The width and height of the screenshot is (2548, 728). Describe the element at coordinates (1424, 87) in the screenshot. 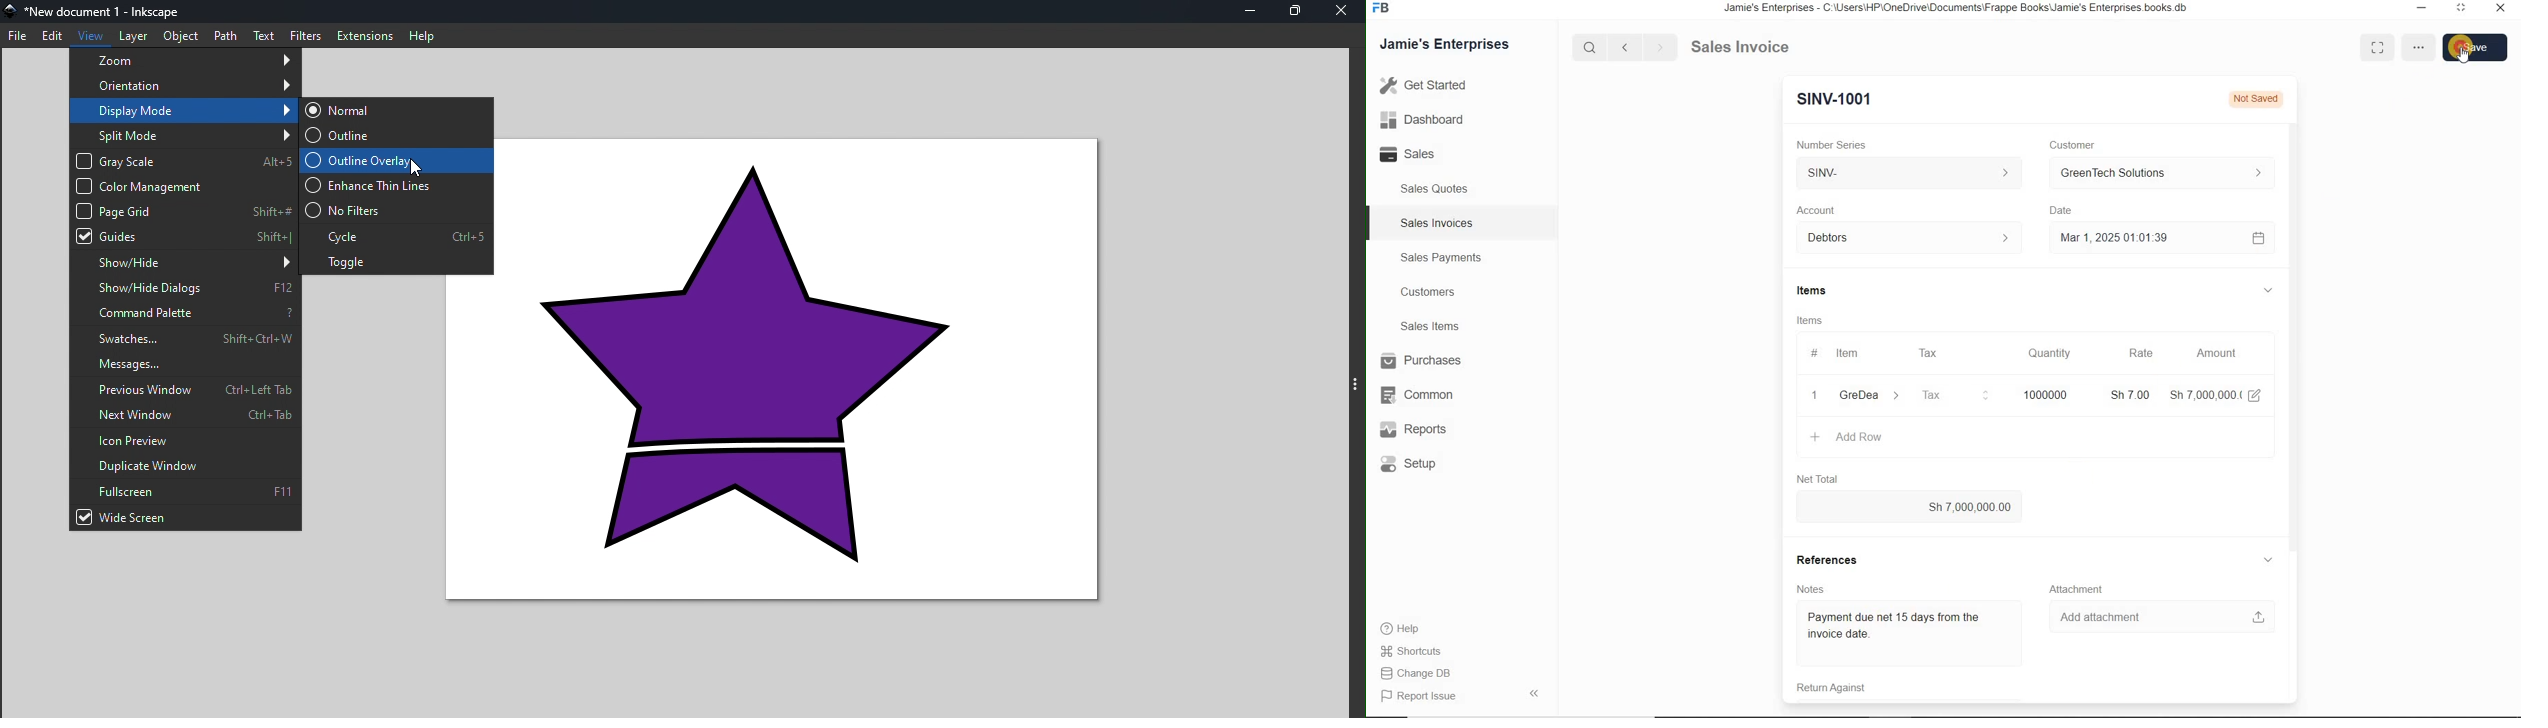

I see `Get Started` at that location.